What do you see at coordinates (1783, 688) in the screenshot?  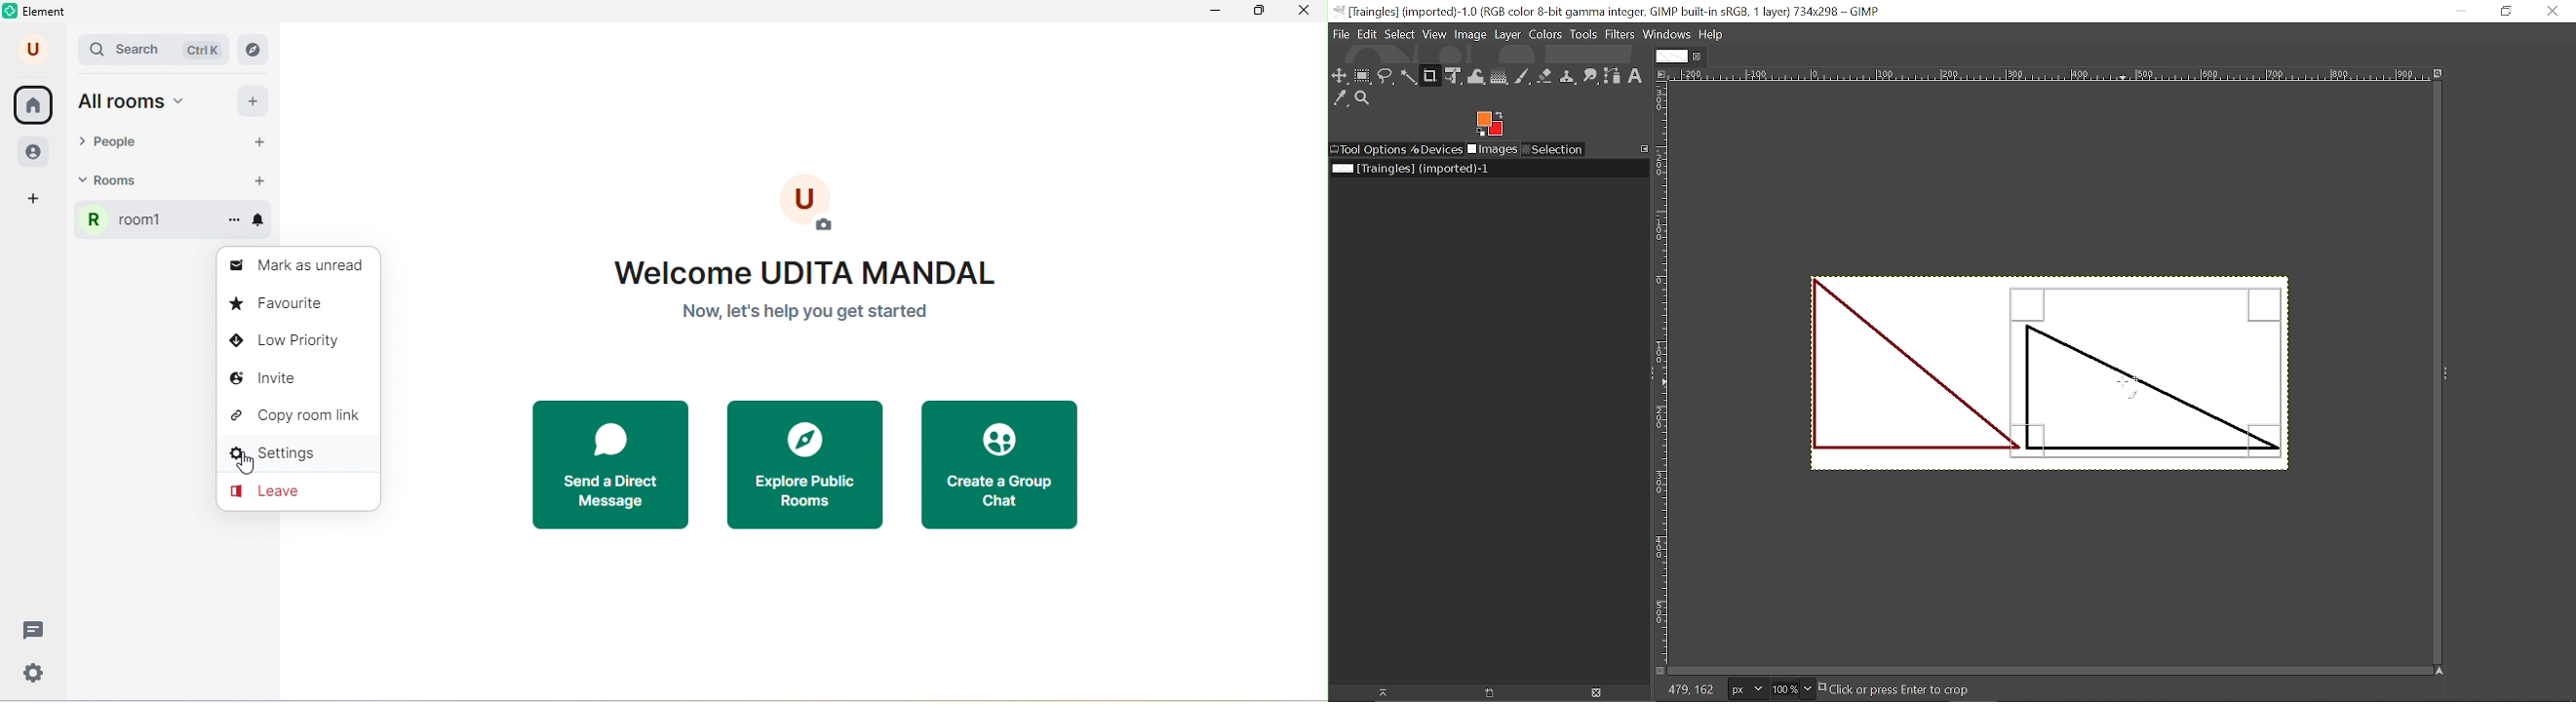 I see `Current zoom` at bounding box center [1783, 688].